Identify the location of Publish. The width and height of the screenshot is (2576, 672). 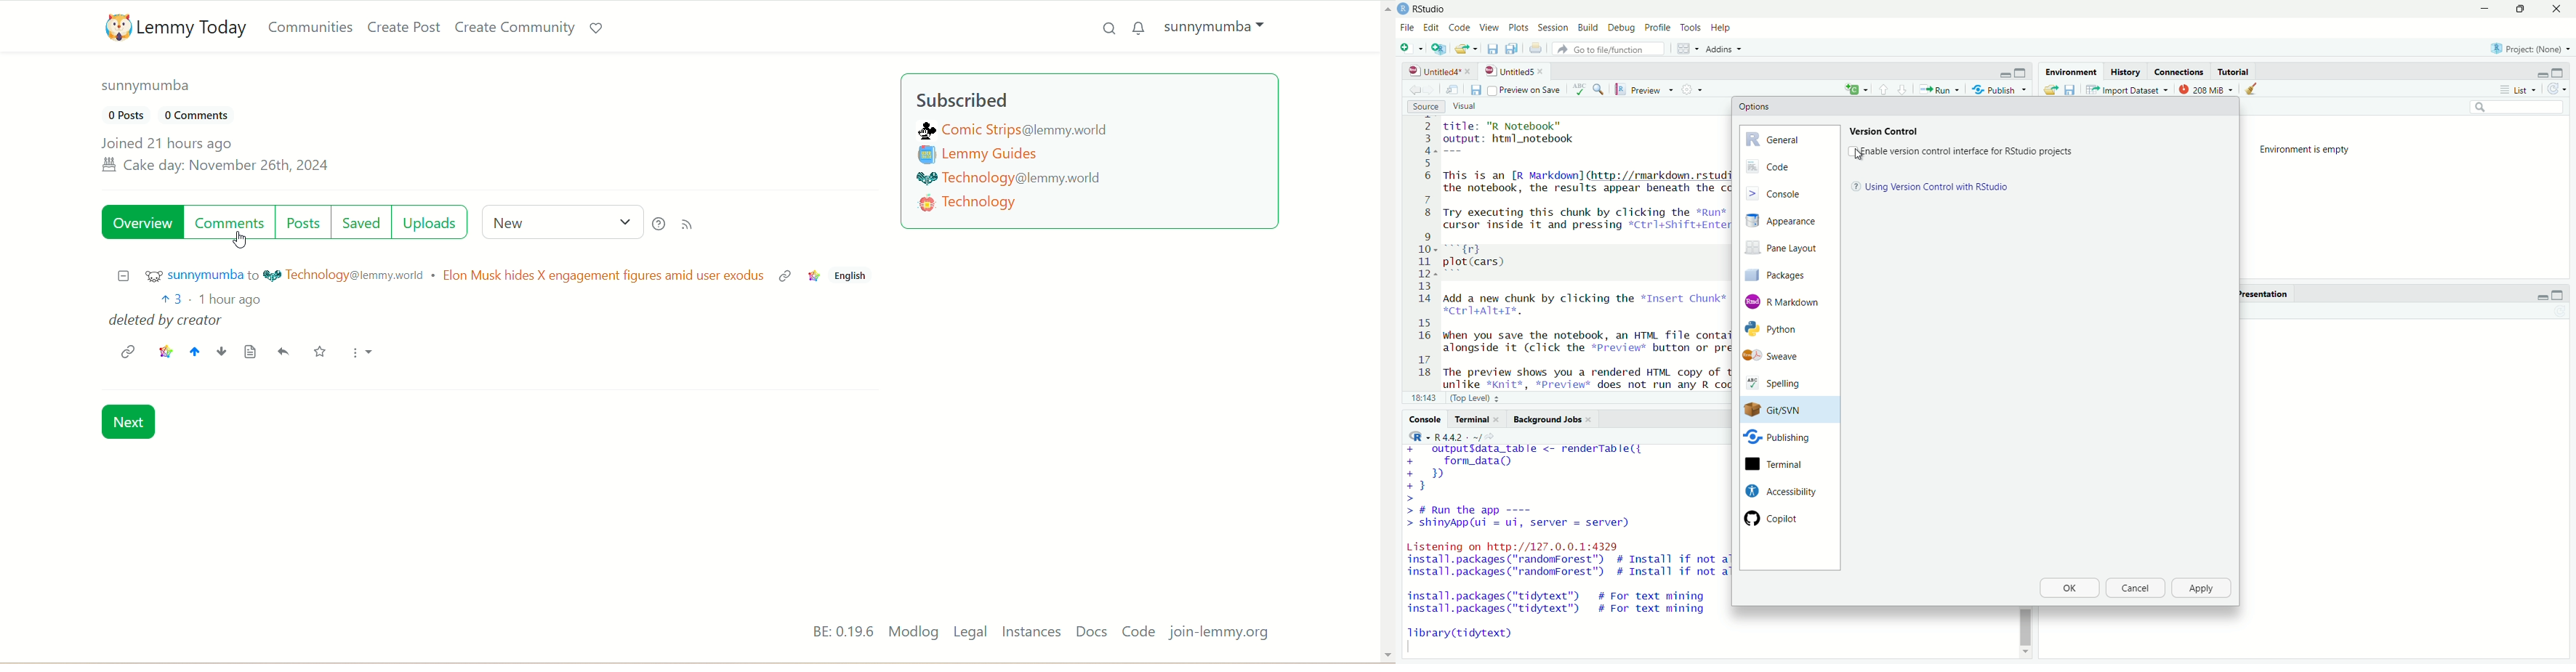
(2000, 89).